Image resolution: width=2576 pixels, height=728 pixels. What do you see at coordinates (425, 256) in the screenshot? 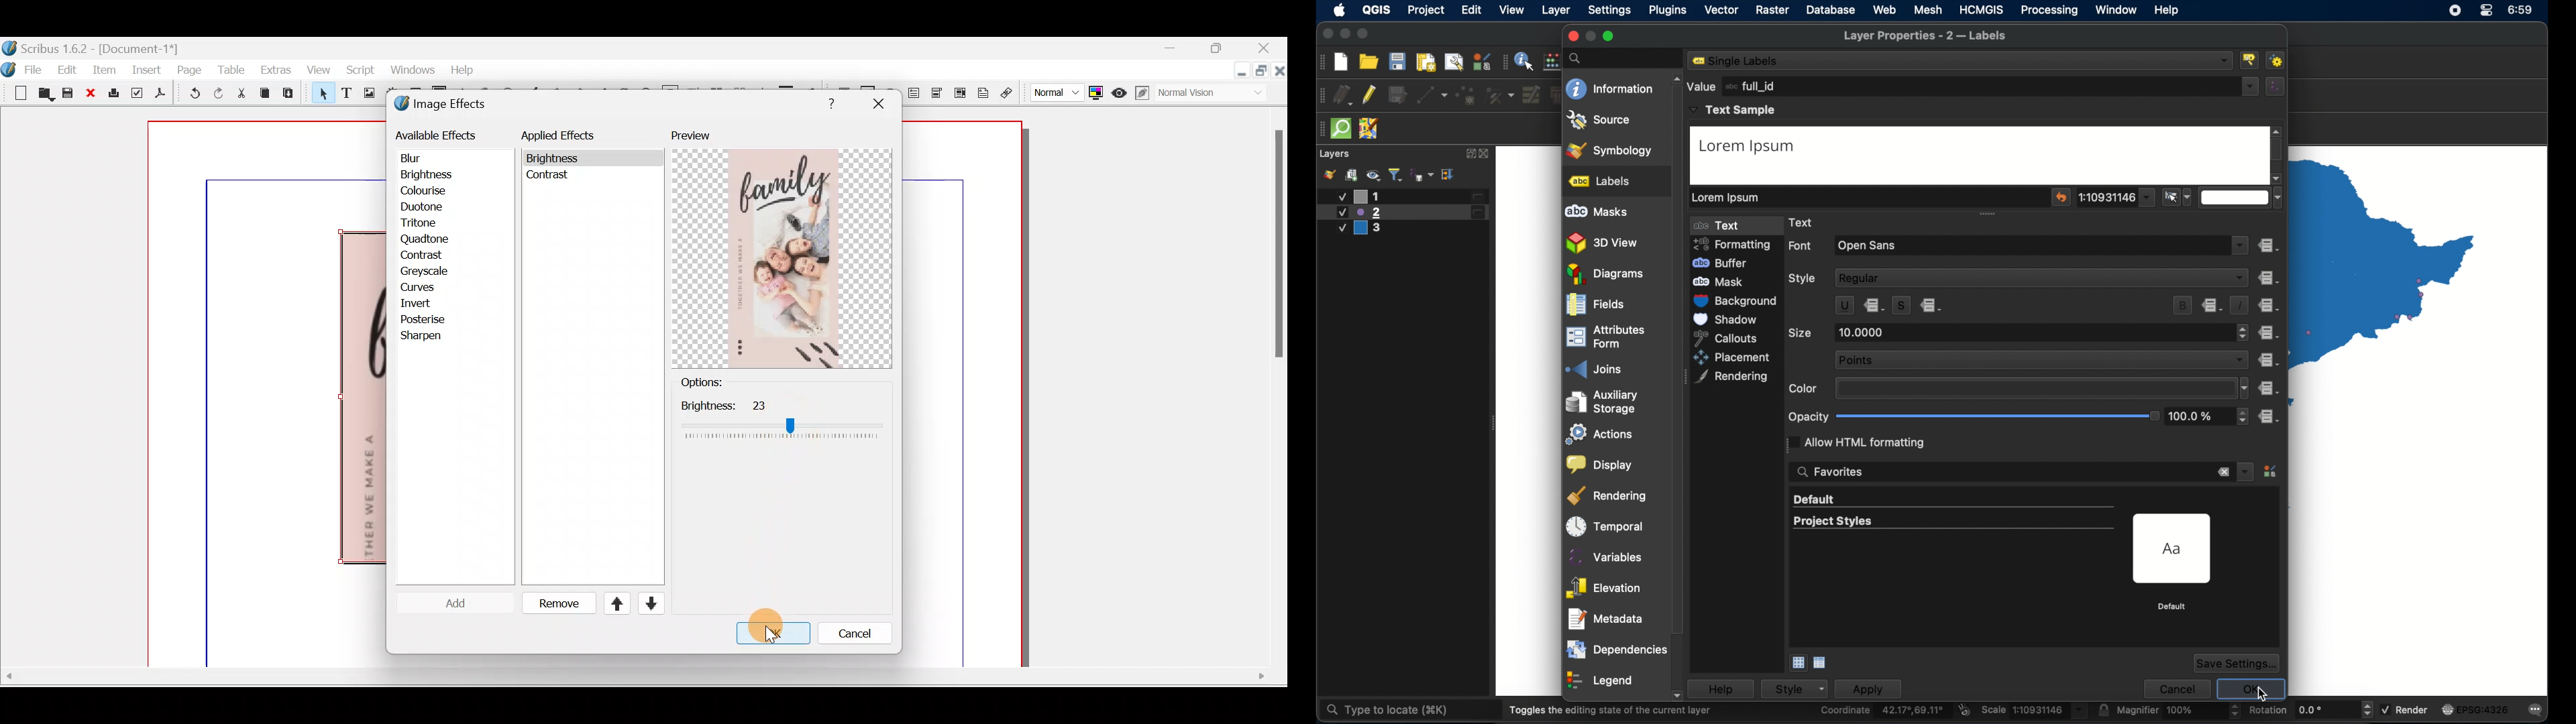
I see `Contrast` at bounding box center [425, 256].